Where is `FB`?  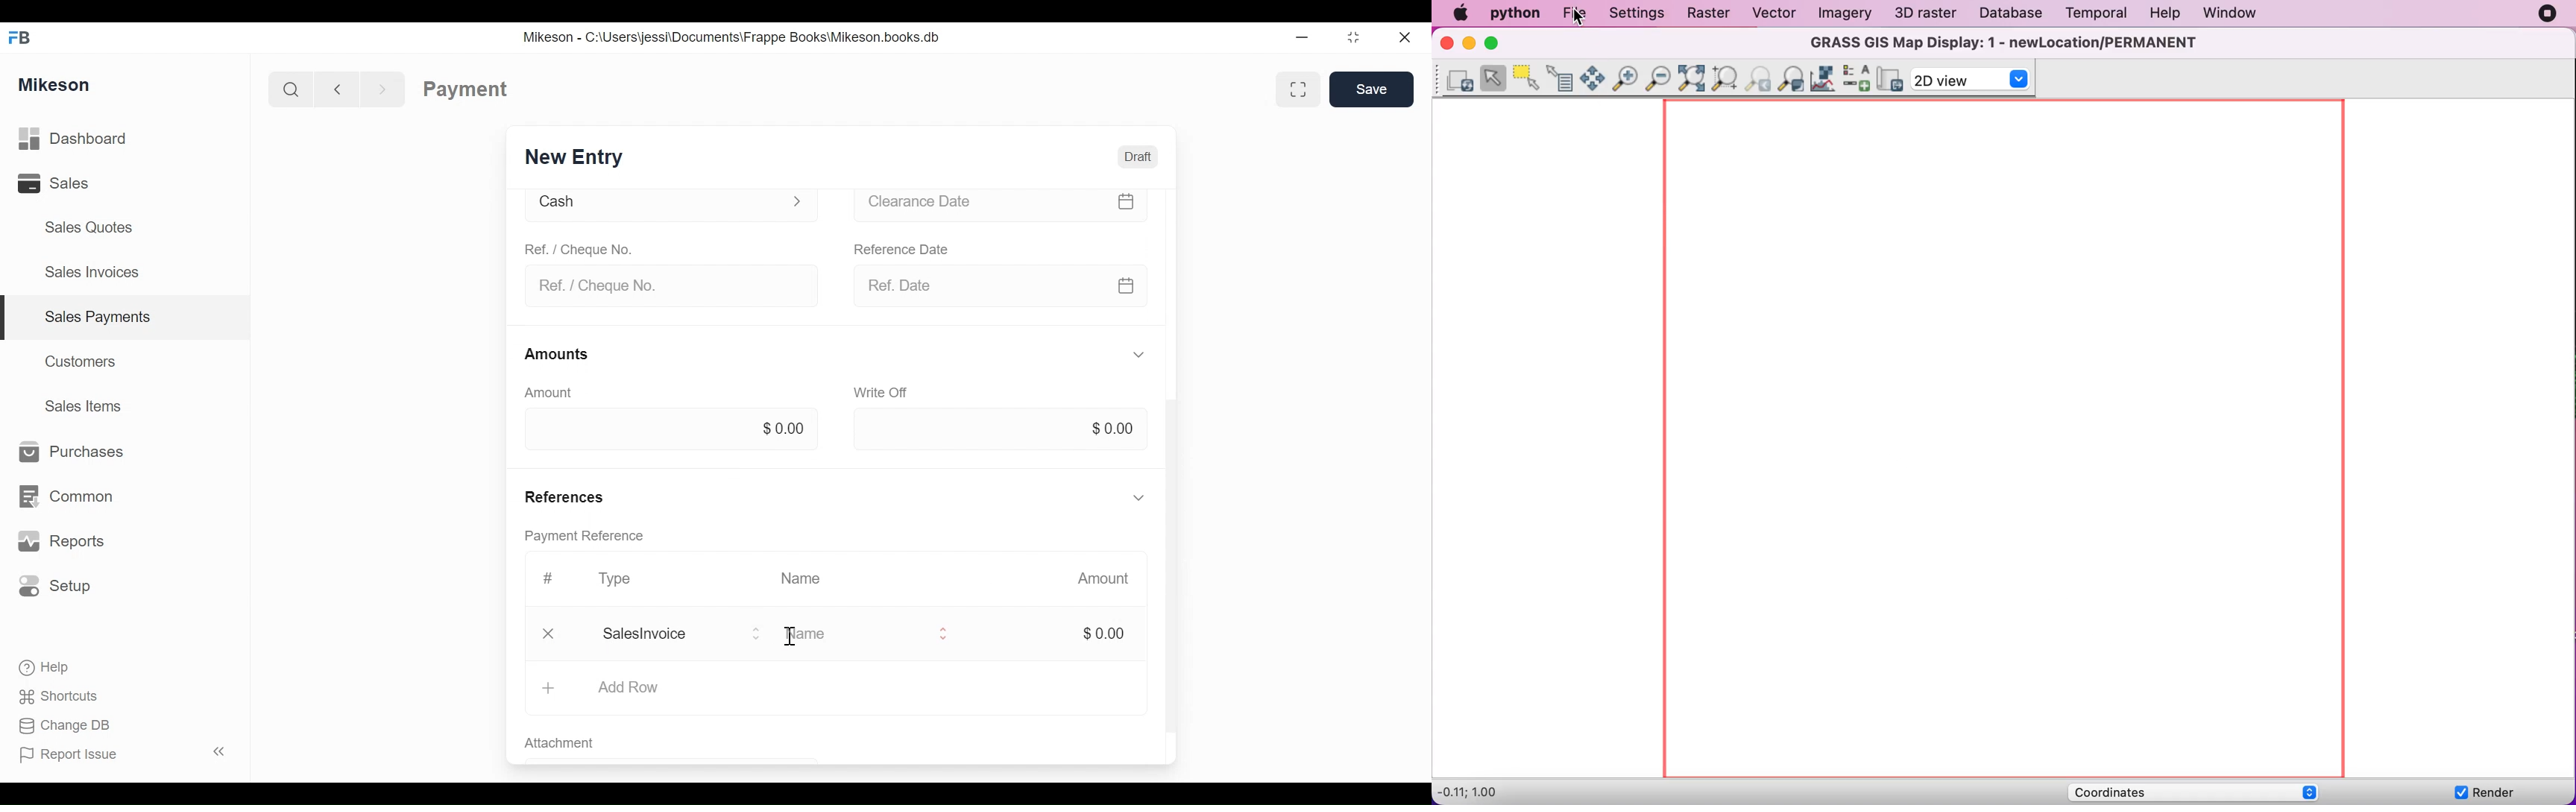
FB is located at coordinates (24, 35).